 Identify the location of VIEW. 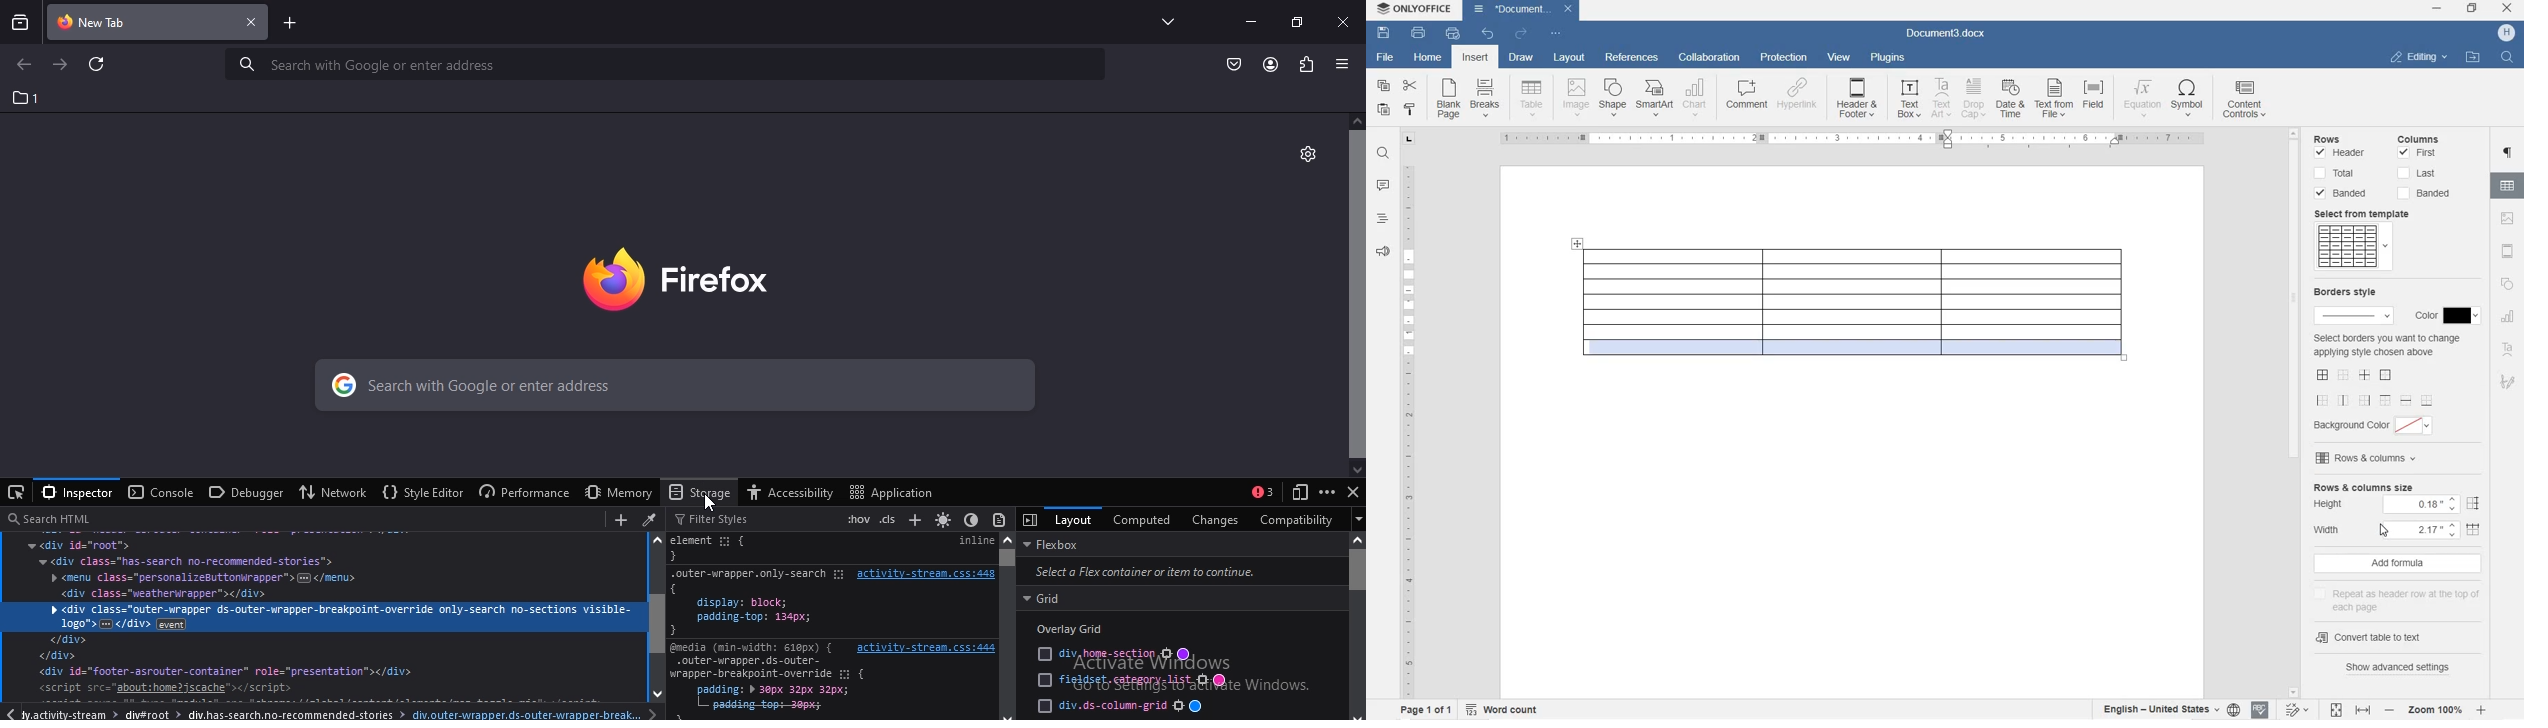
(1840, 58).